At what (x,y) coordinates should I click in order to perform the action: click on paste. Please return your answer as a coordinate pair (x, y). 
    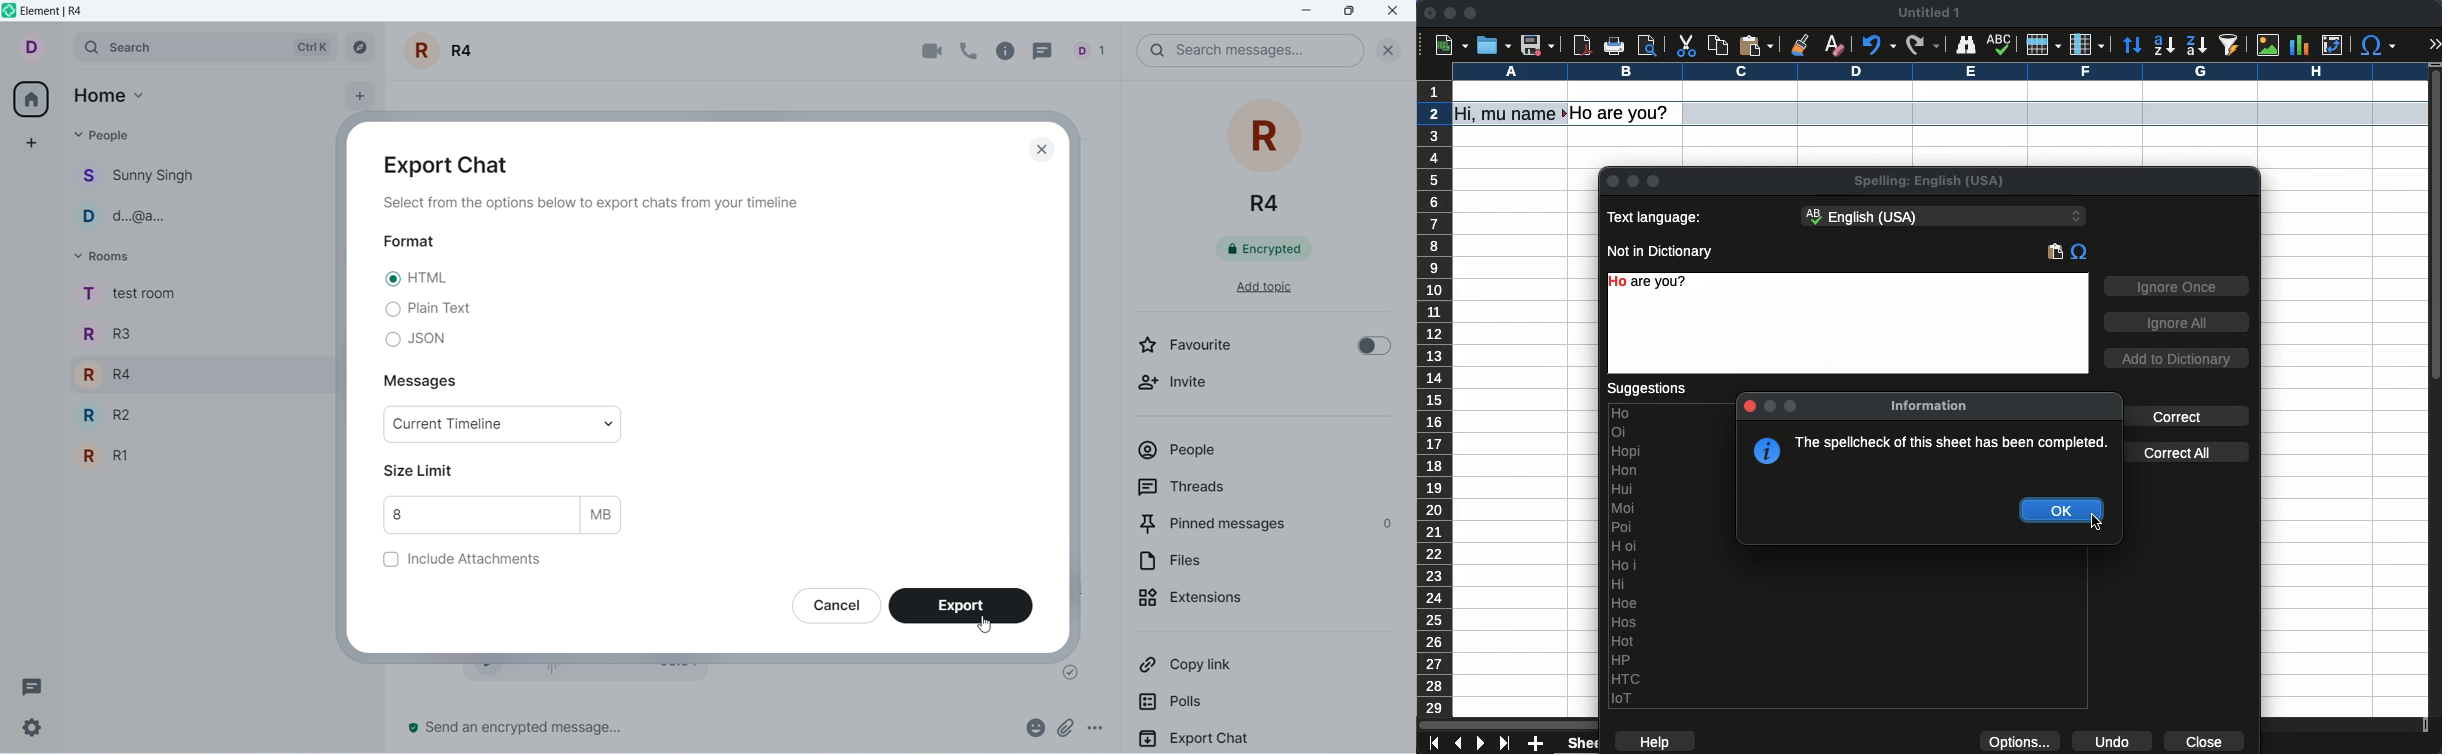
    Looking at the image, I should click on (2055, 251).